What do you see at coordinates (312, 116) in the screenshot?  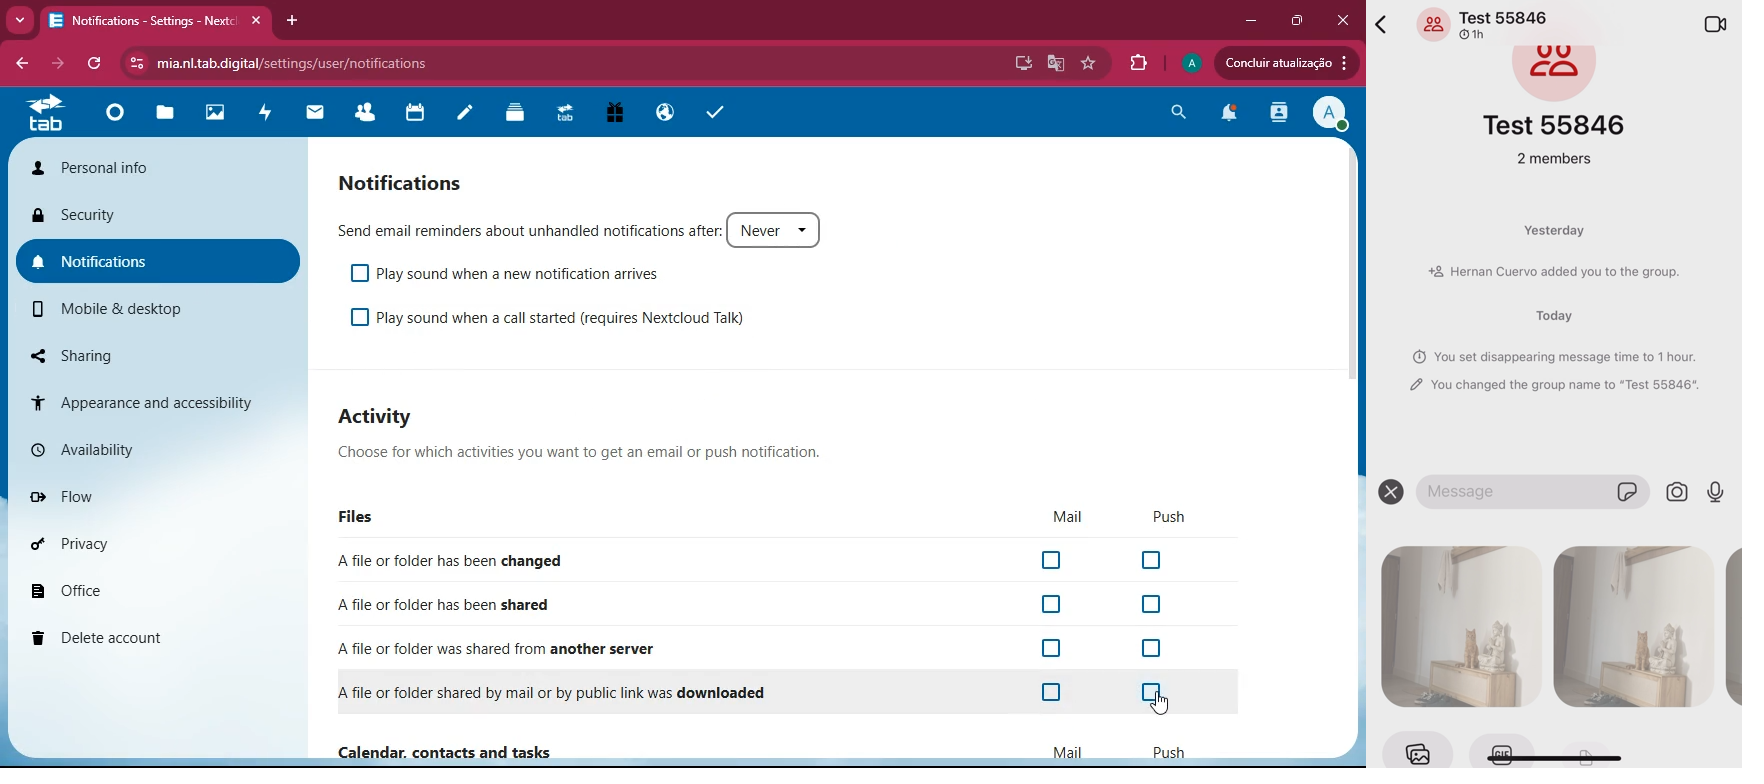 I see `mail` at bounding box center [312, 116].